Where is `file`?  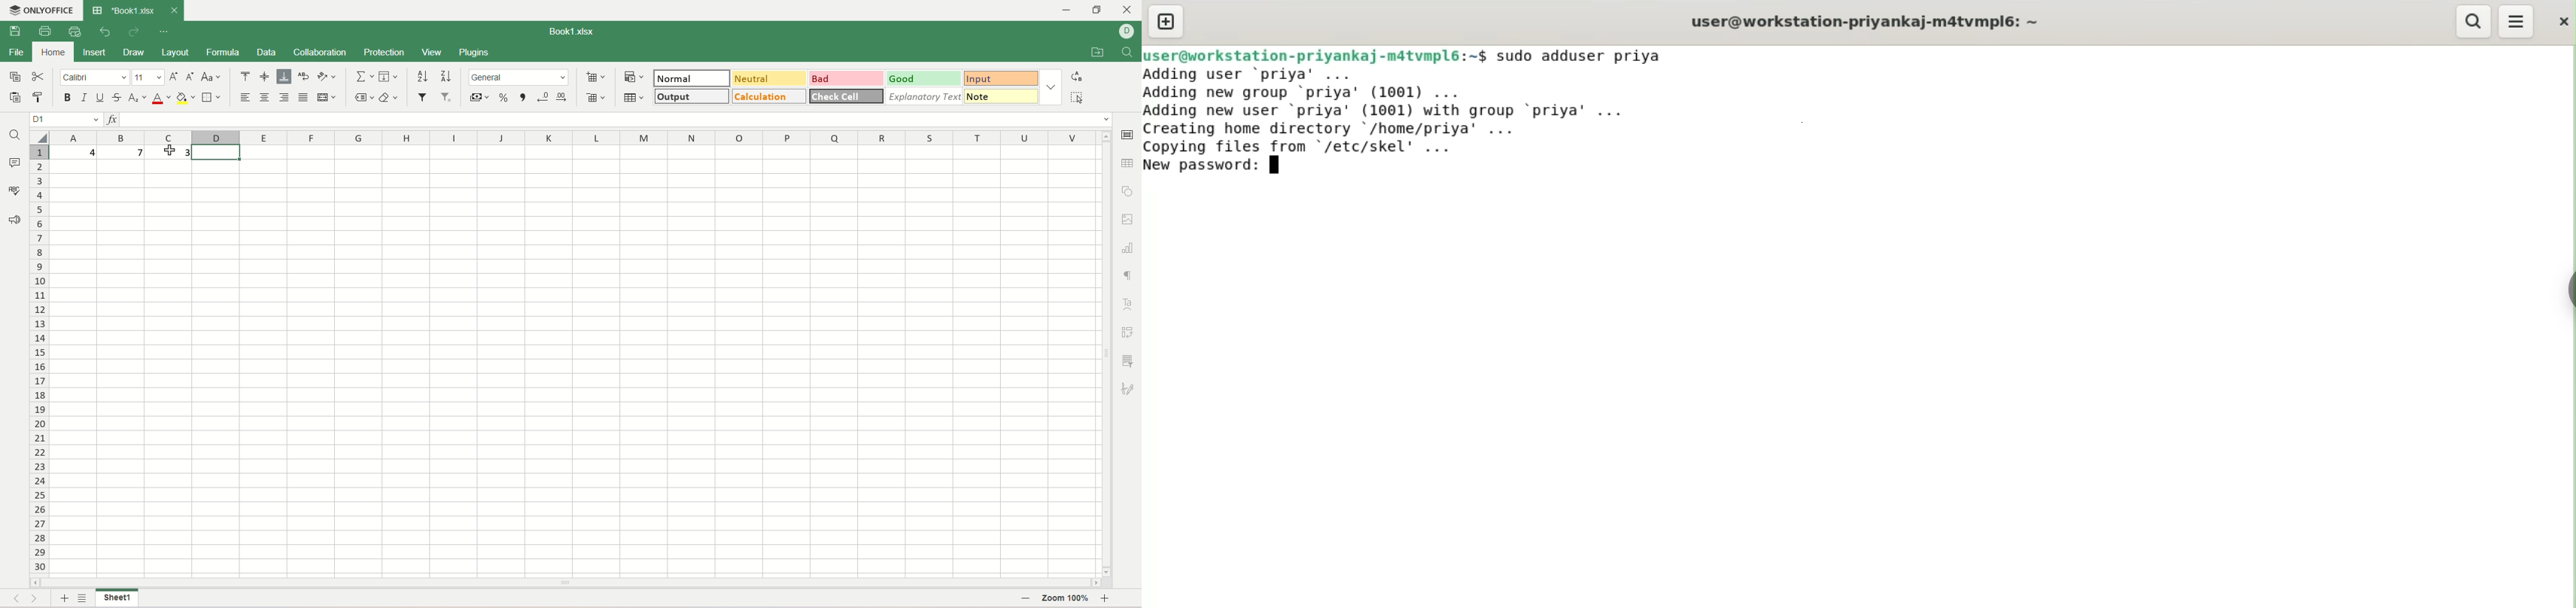 file is located at coordinates (15, 52).